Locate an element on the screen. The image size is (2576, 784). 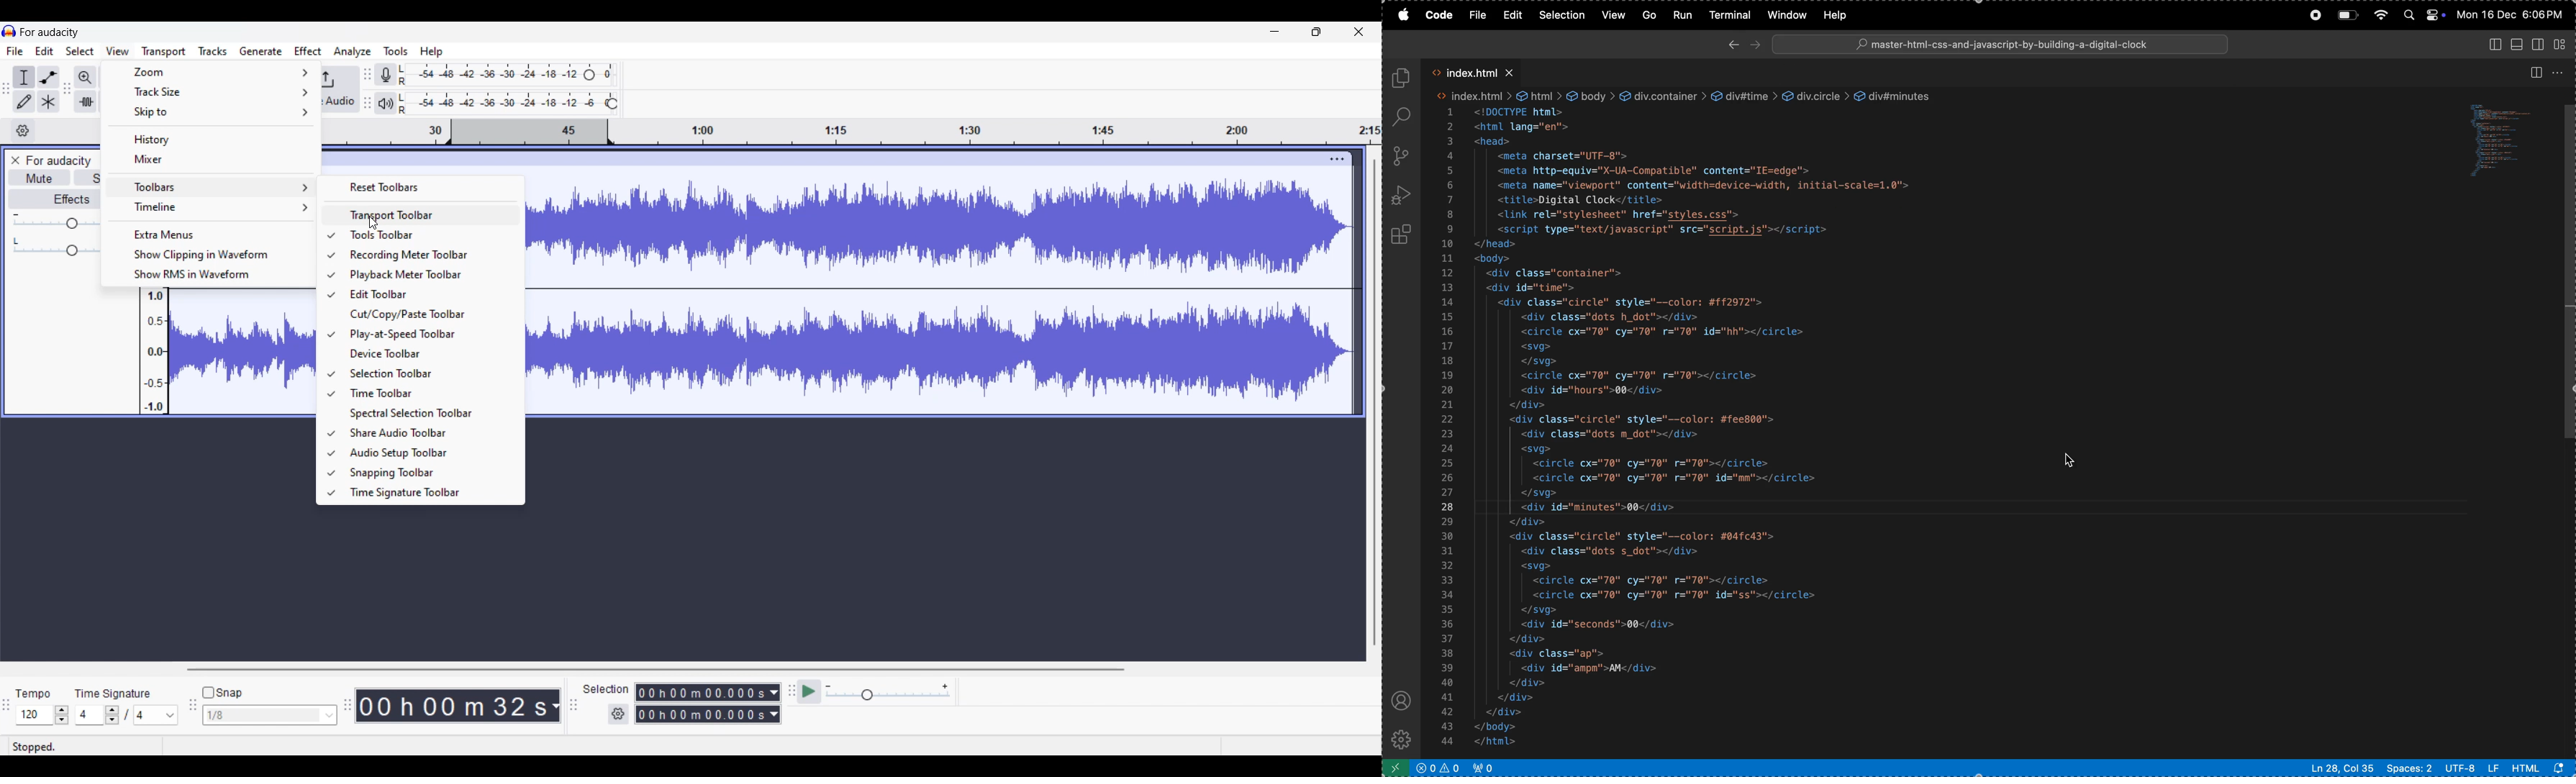
Extra menus is located at coordinates (208, 235).